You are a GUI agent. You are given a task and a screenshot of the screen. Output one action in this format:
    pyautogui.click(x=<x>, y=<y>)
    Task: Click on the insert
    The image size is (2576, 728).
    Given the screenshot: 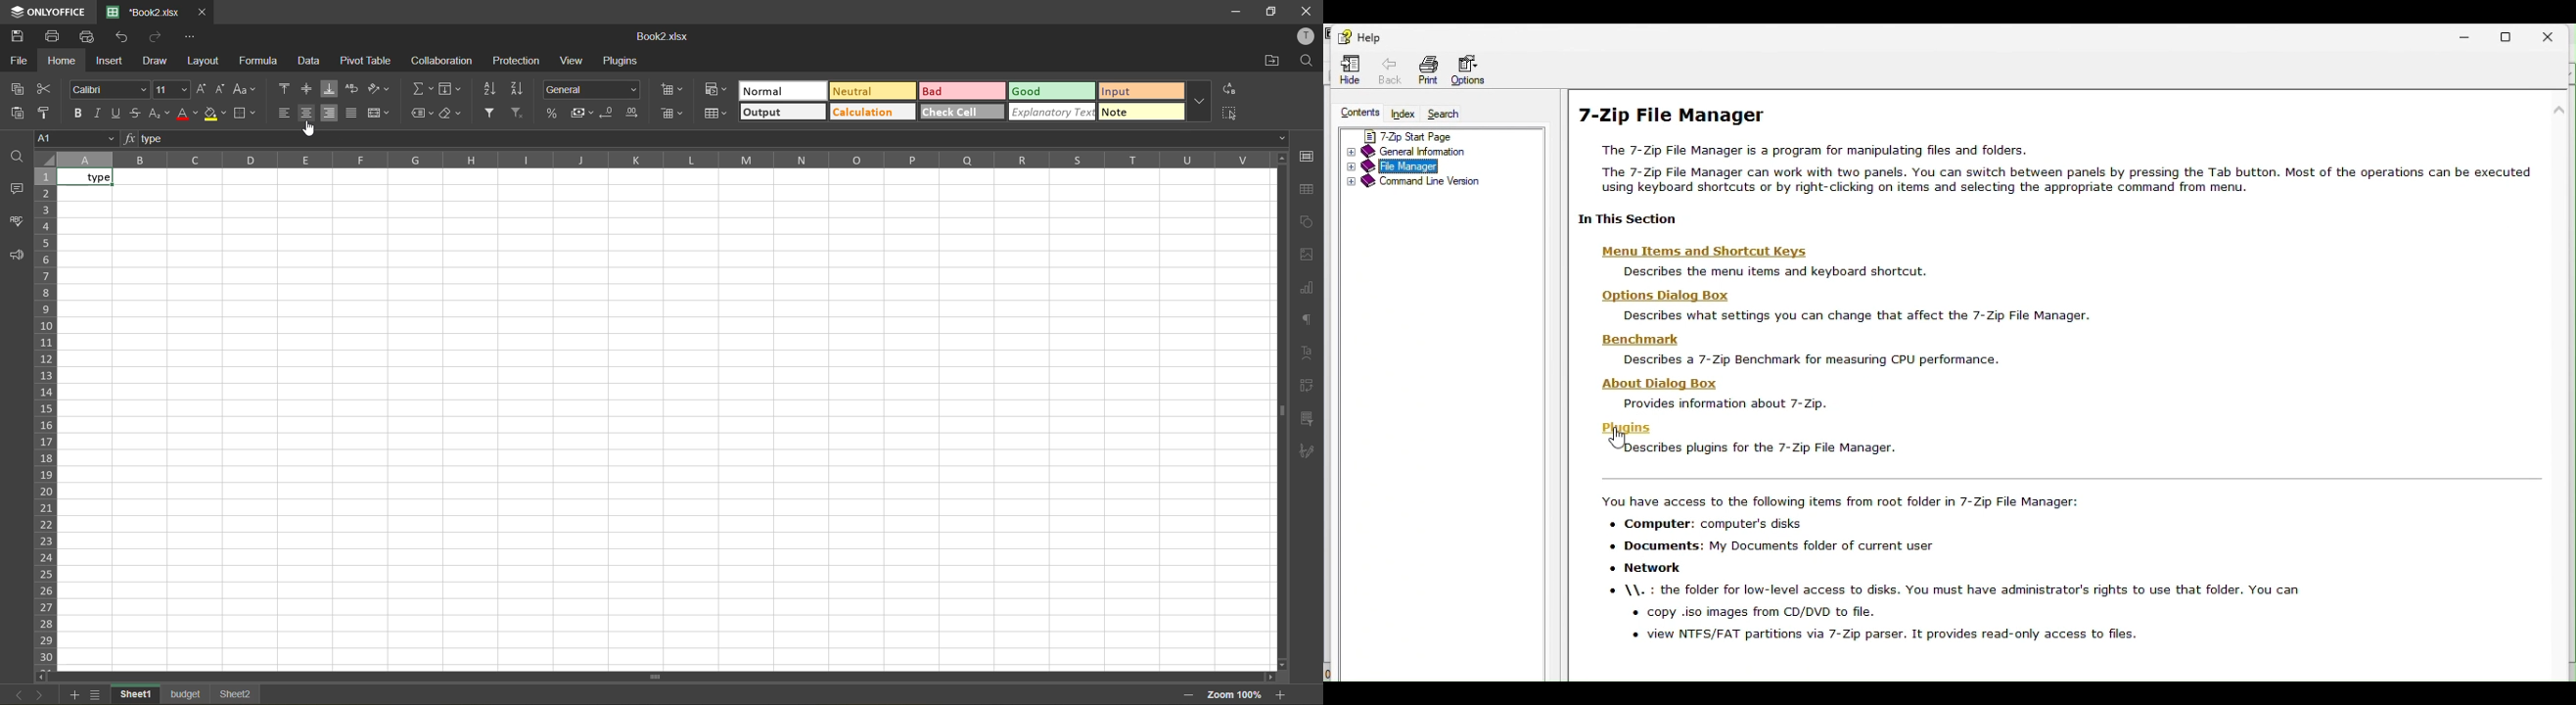 What is the action you would take?
    pyautogui.click(x=112, y=62)
    